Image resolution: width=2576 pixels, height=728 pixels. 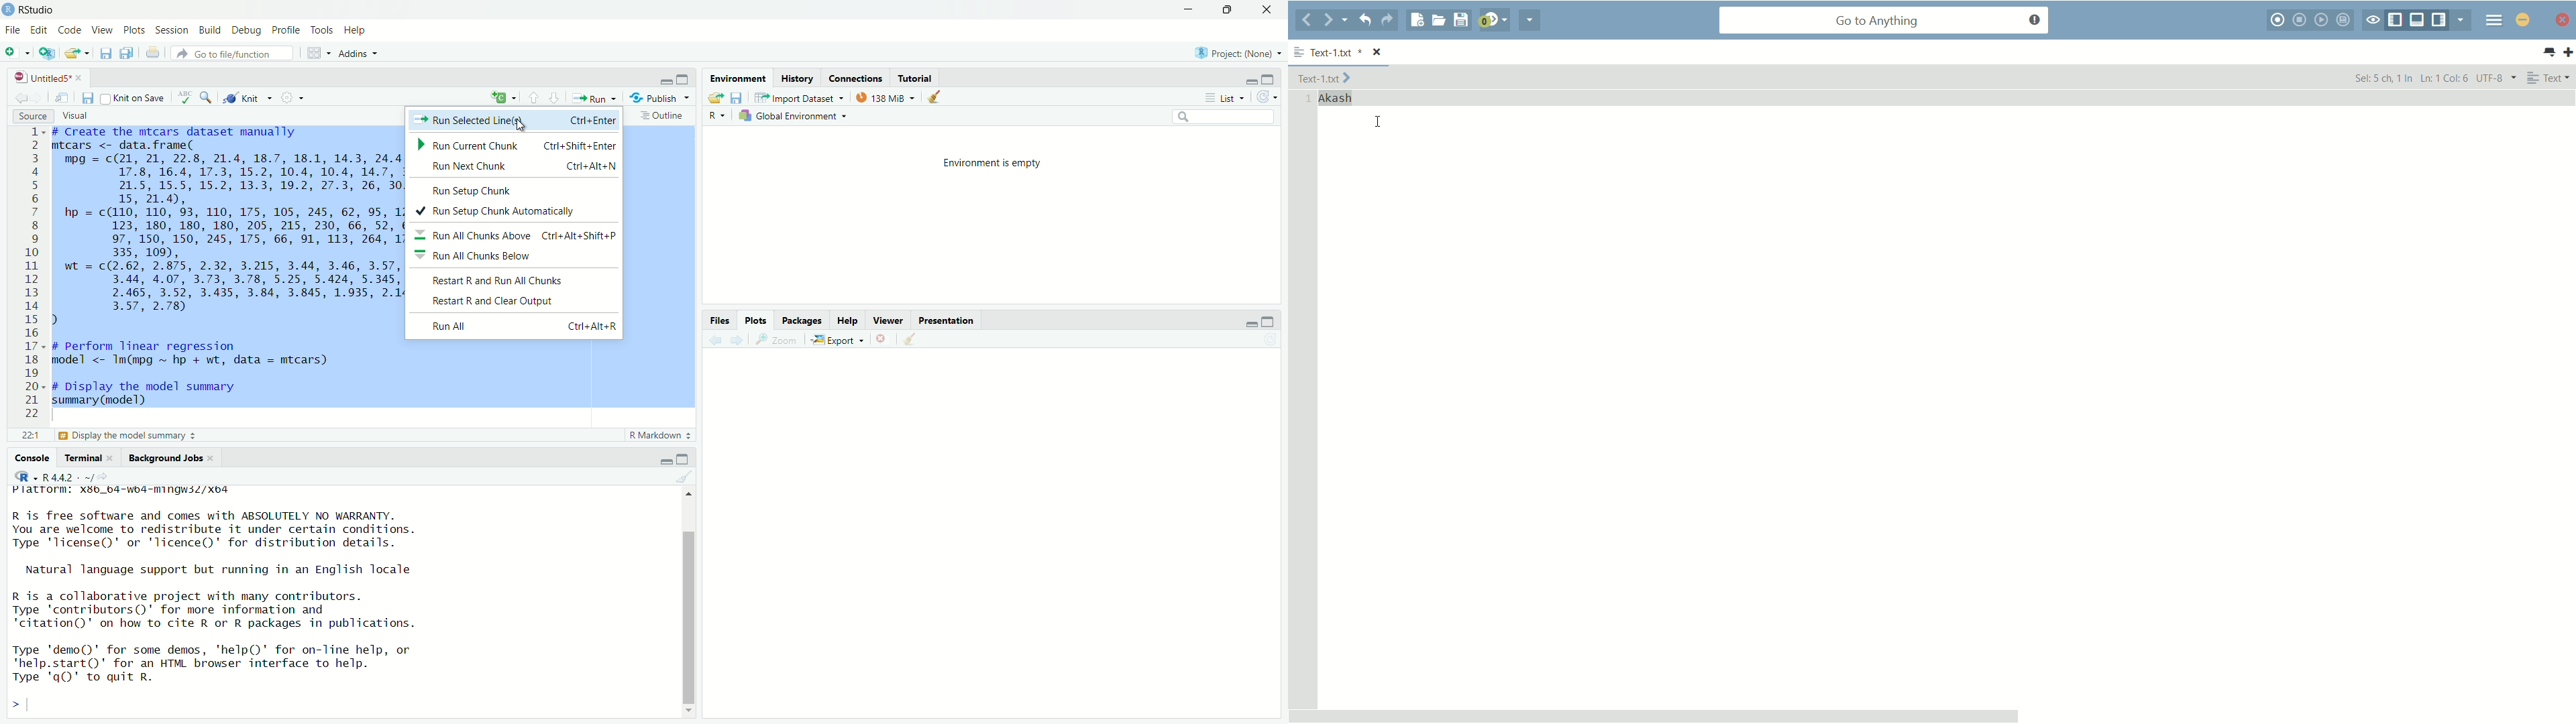 What do you see at coordinates (847, 321) in the screenshot?
I see `Help` at bounding box center [847, 321].